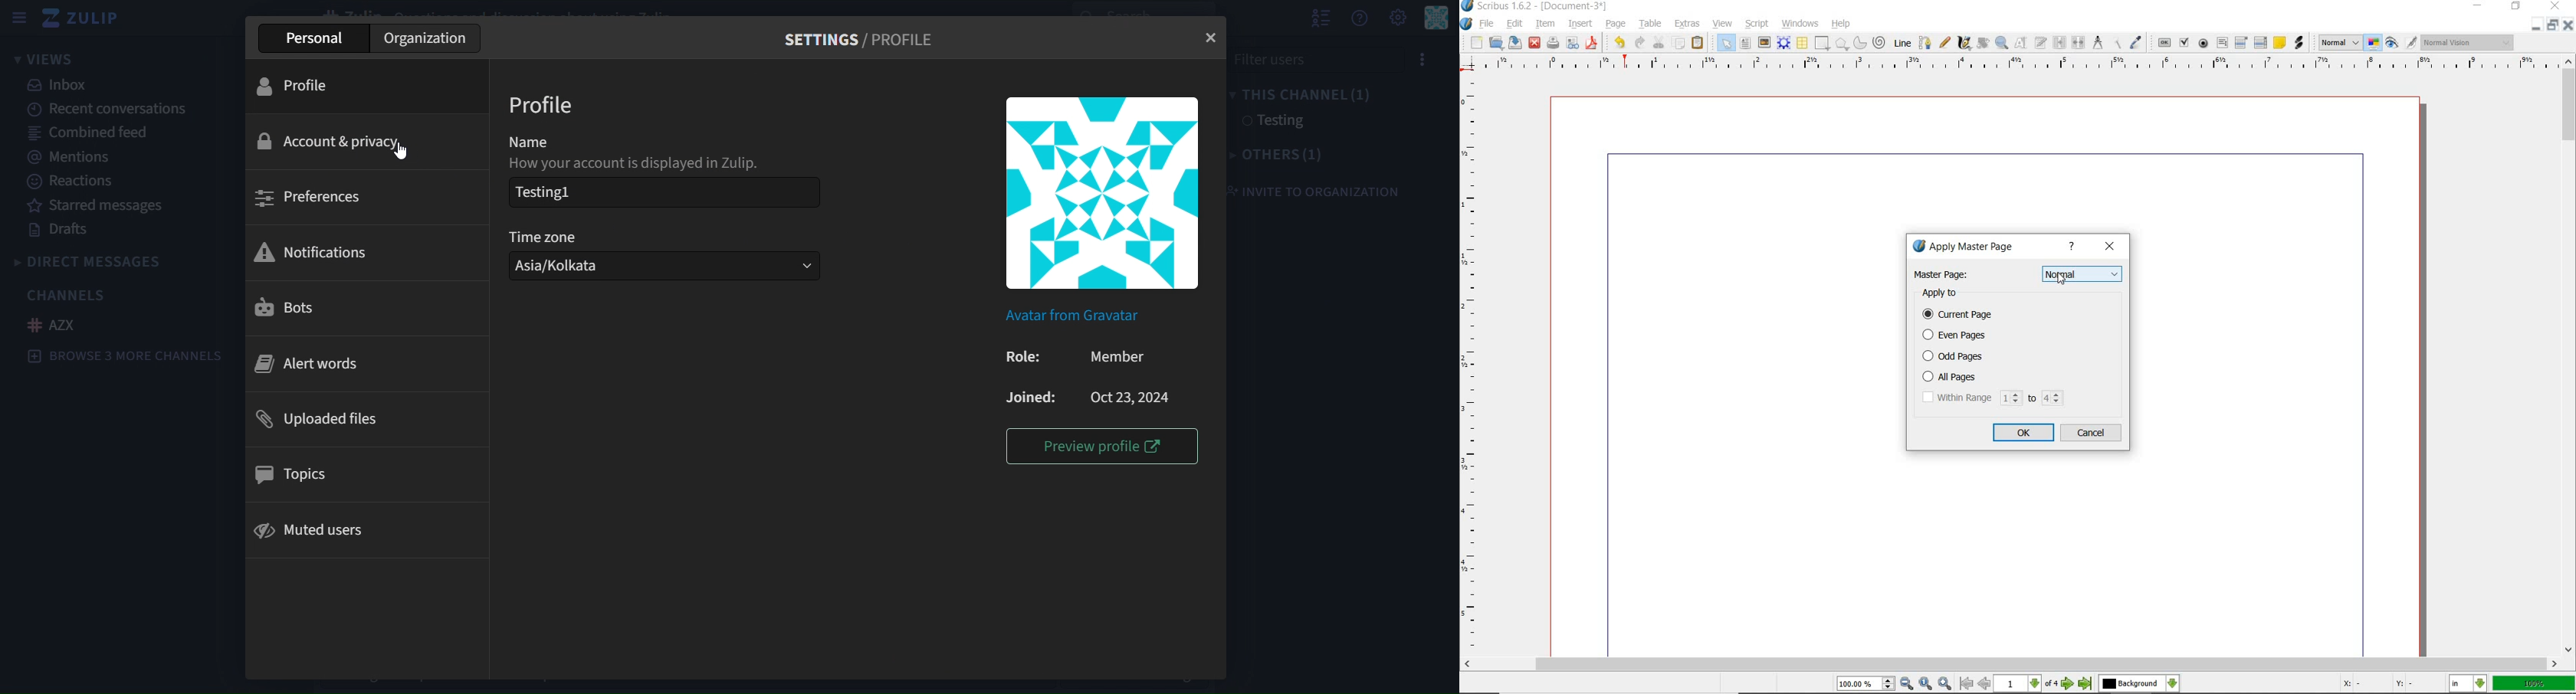 The height and width of the screenshot is (700, 2576). I want to click on profile, so click(544, 106).